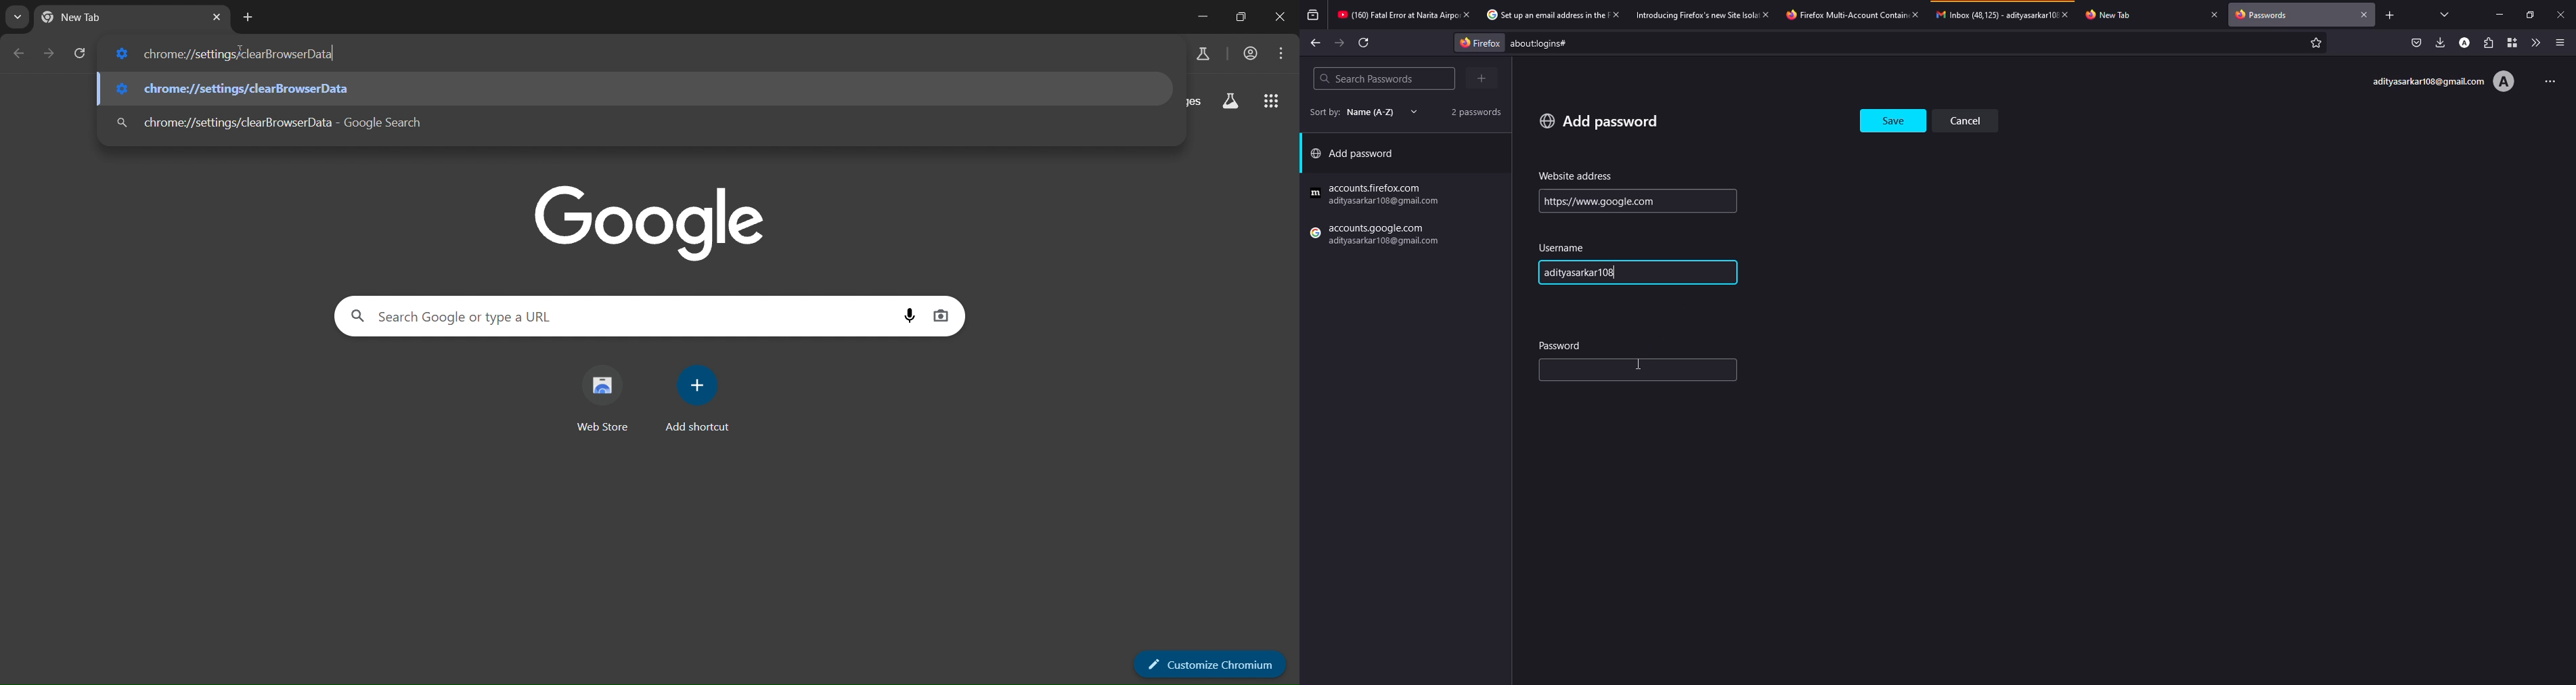 The height and width of the screenshot is (700, 2576). What do you see at coordinates (249, 17) in the screenshot?
I see `new tab` at bounding box center [249, 17].